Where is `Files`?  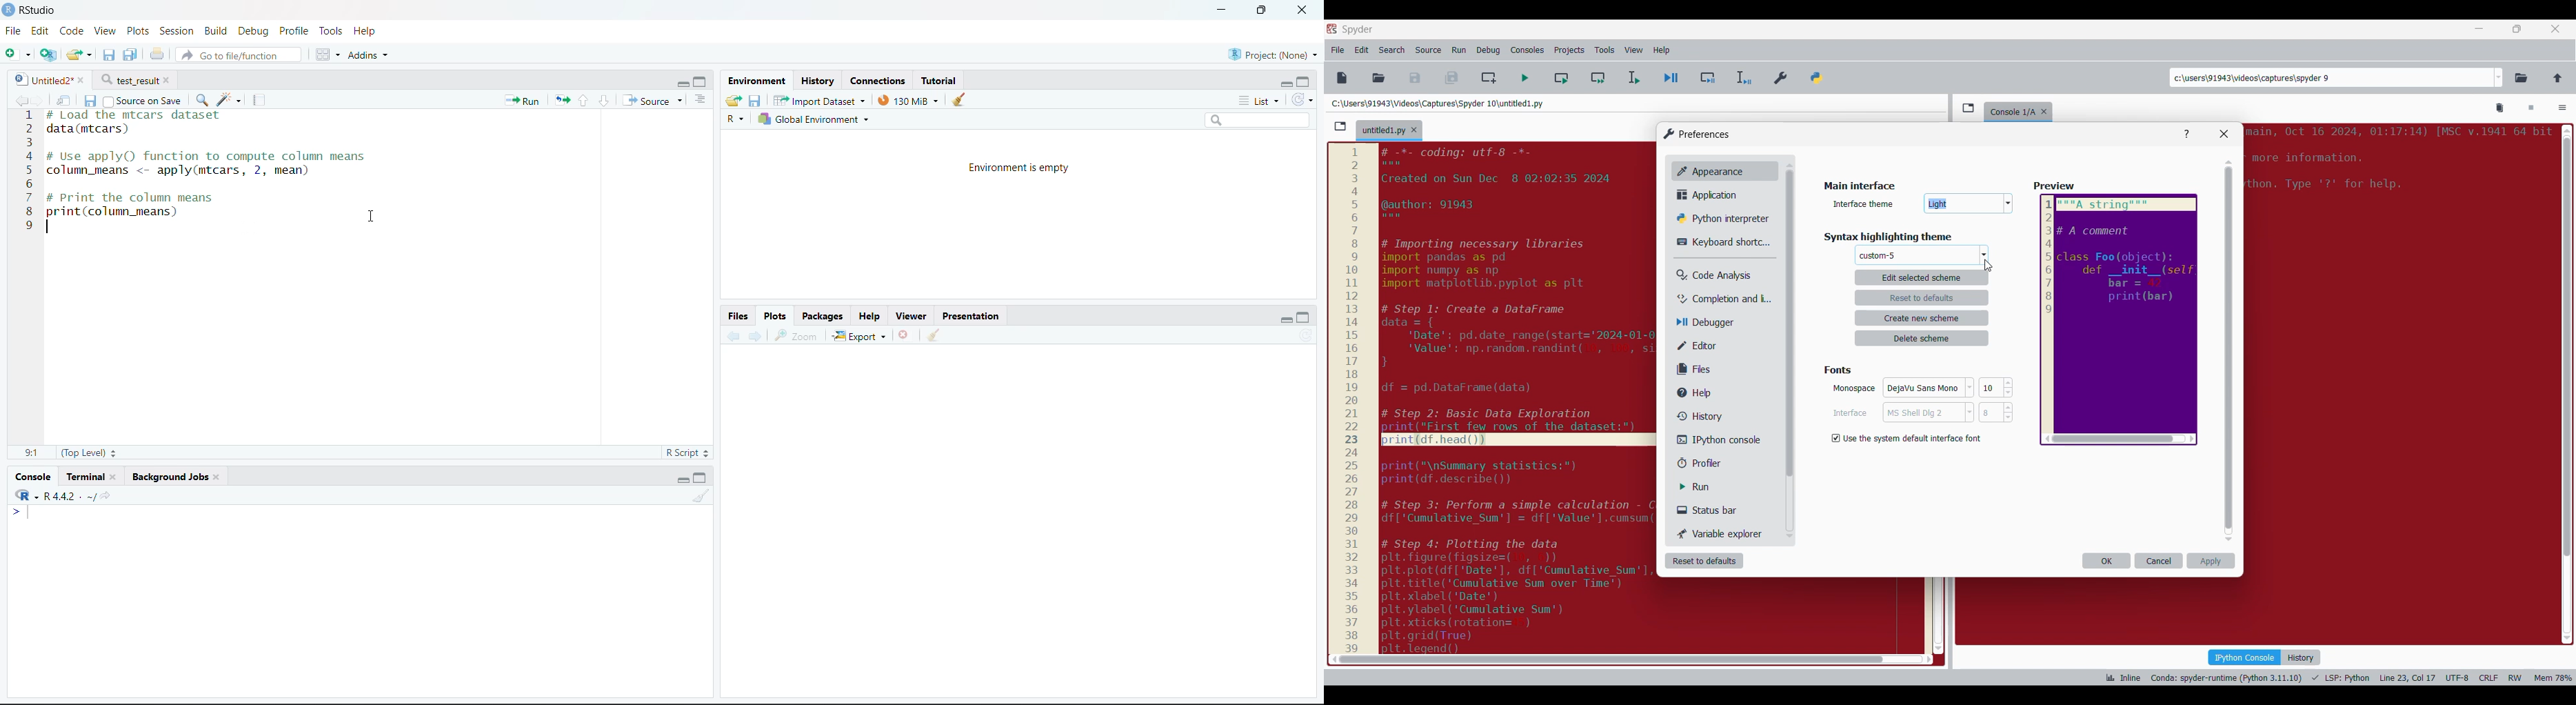 Files is located at coordinates (738, 315).